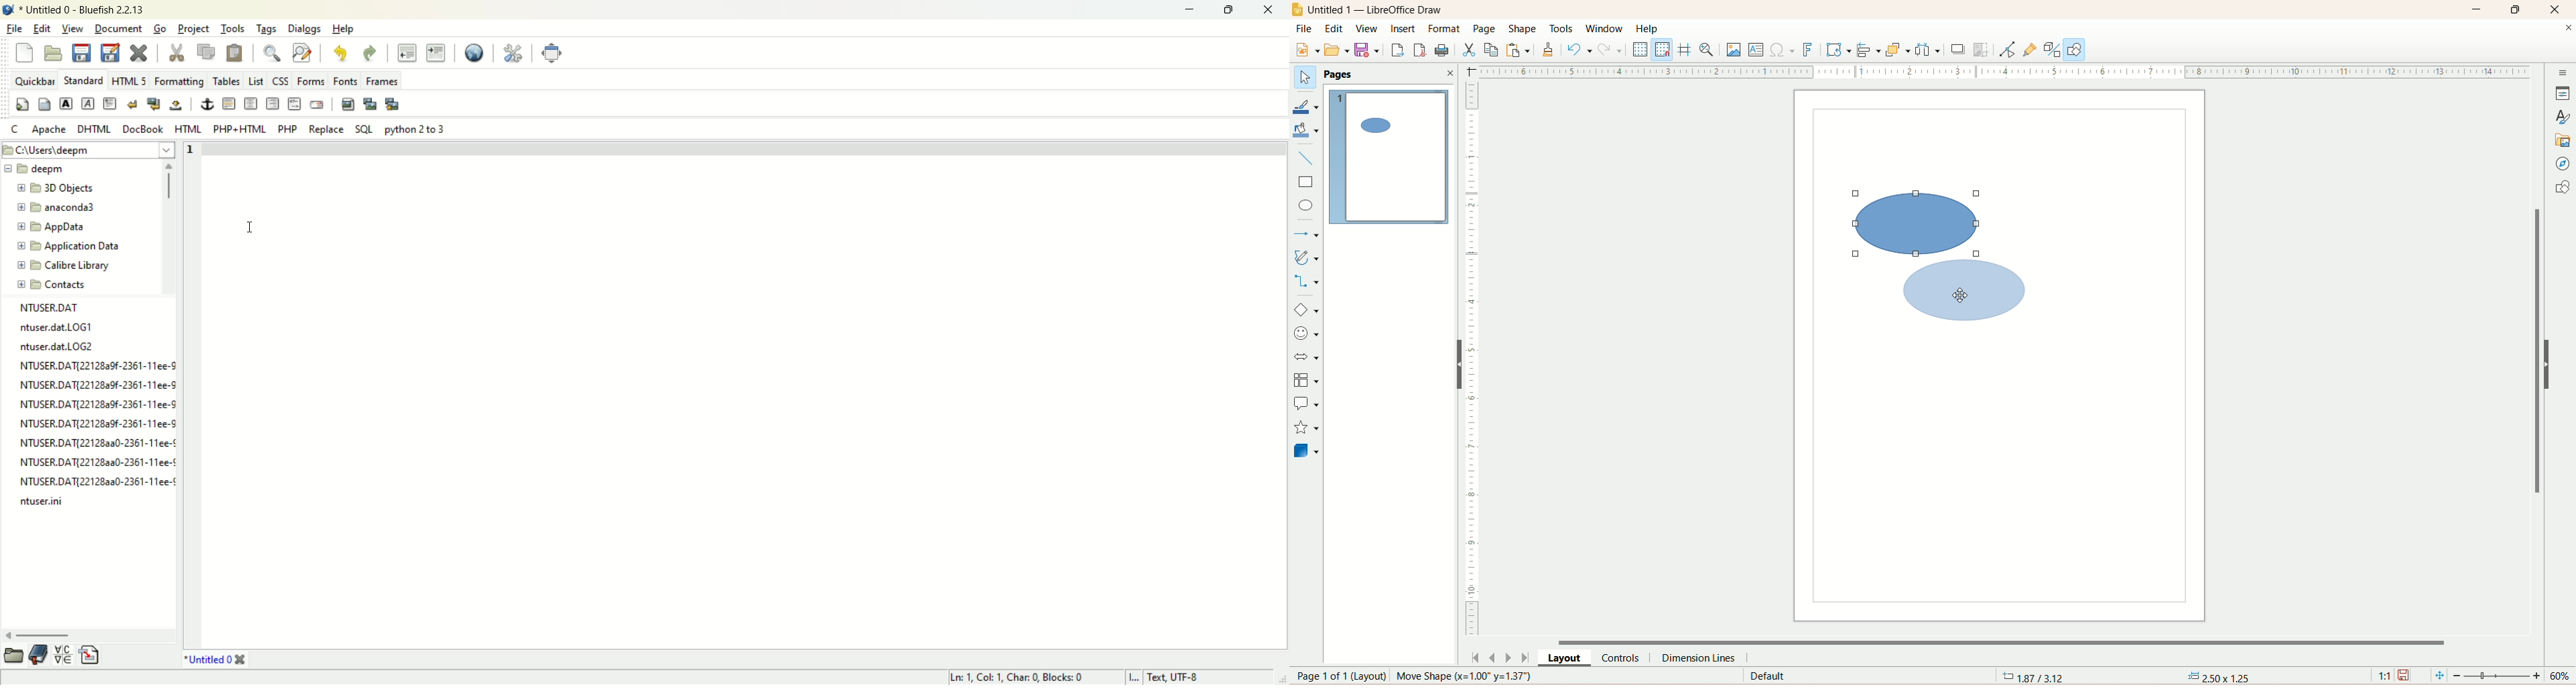 The image size is (2576, 700). I want to click on hide, so click(1454, 363).